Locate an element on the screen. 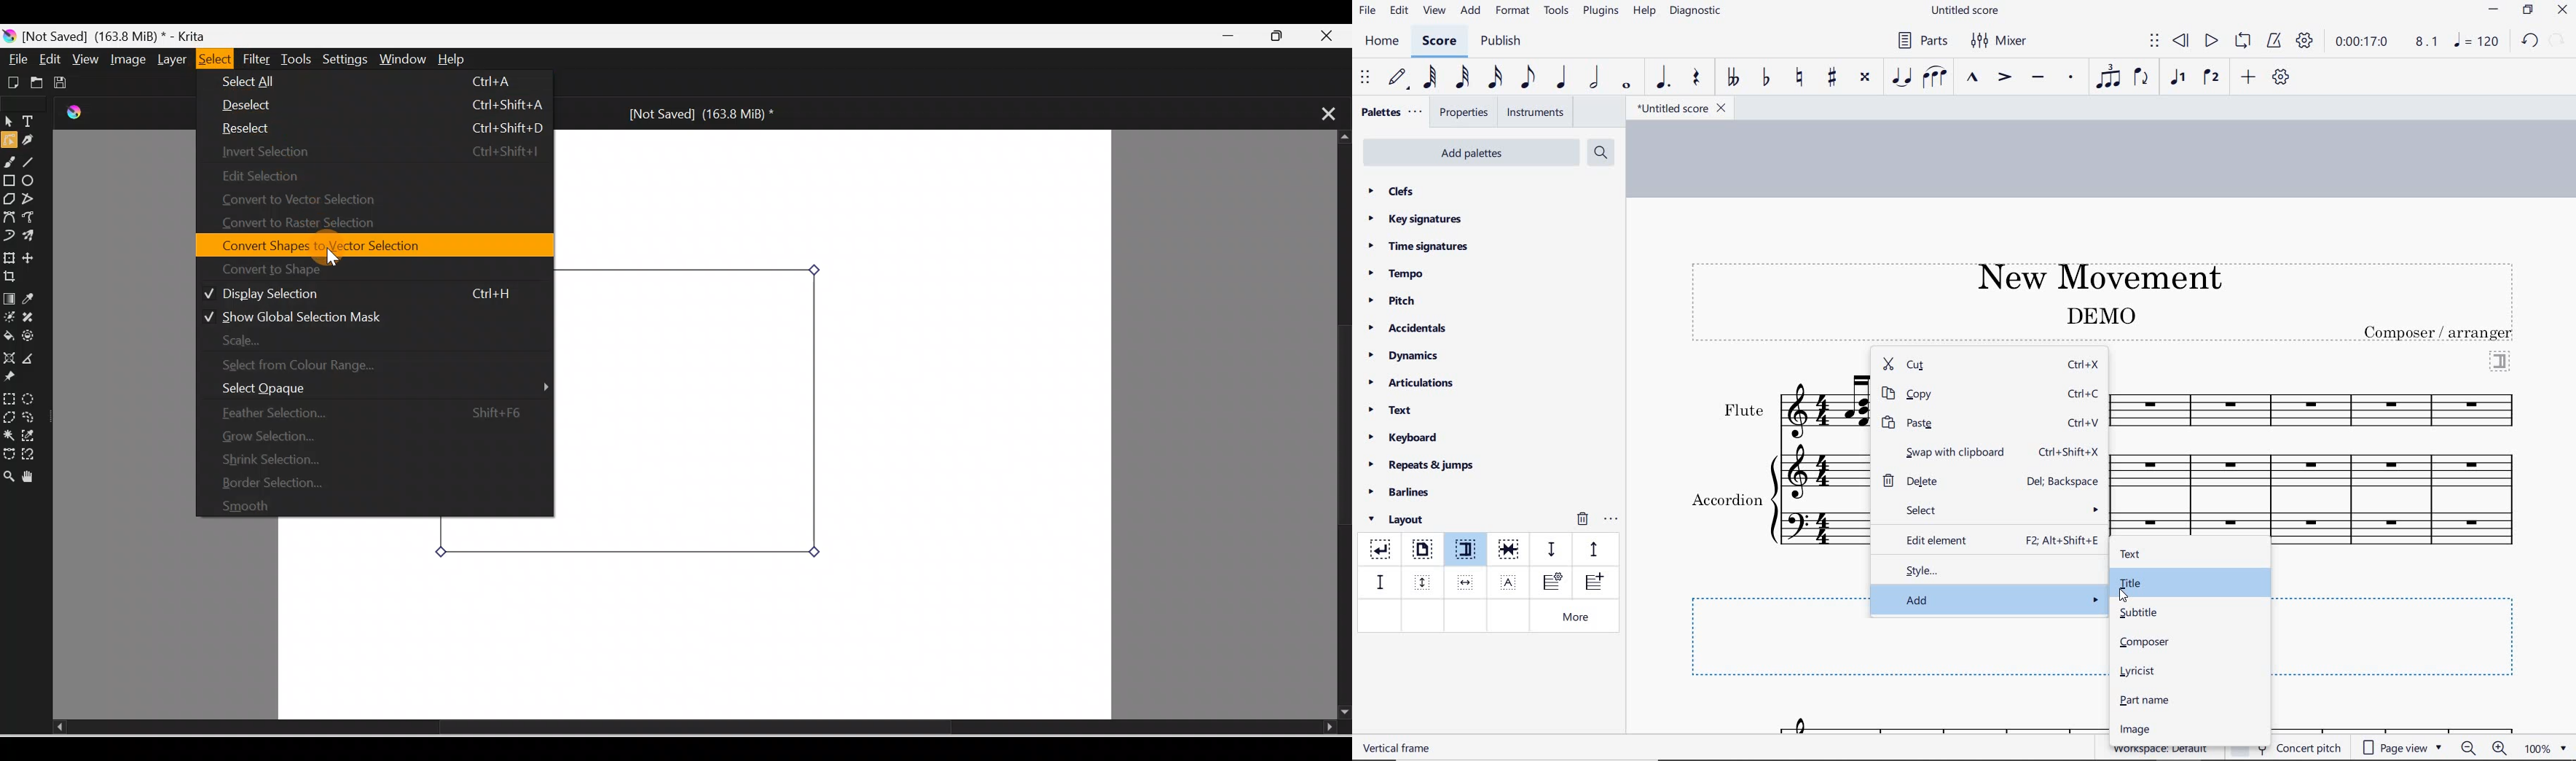  half note is located at coordinates (1594, 78).